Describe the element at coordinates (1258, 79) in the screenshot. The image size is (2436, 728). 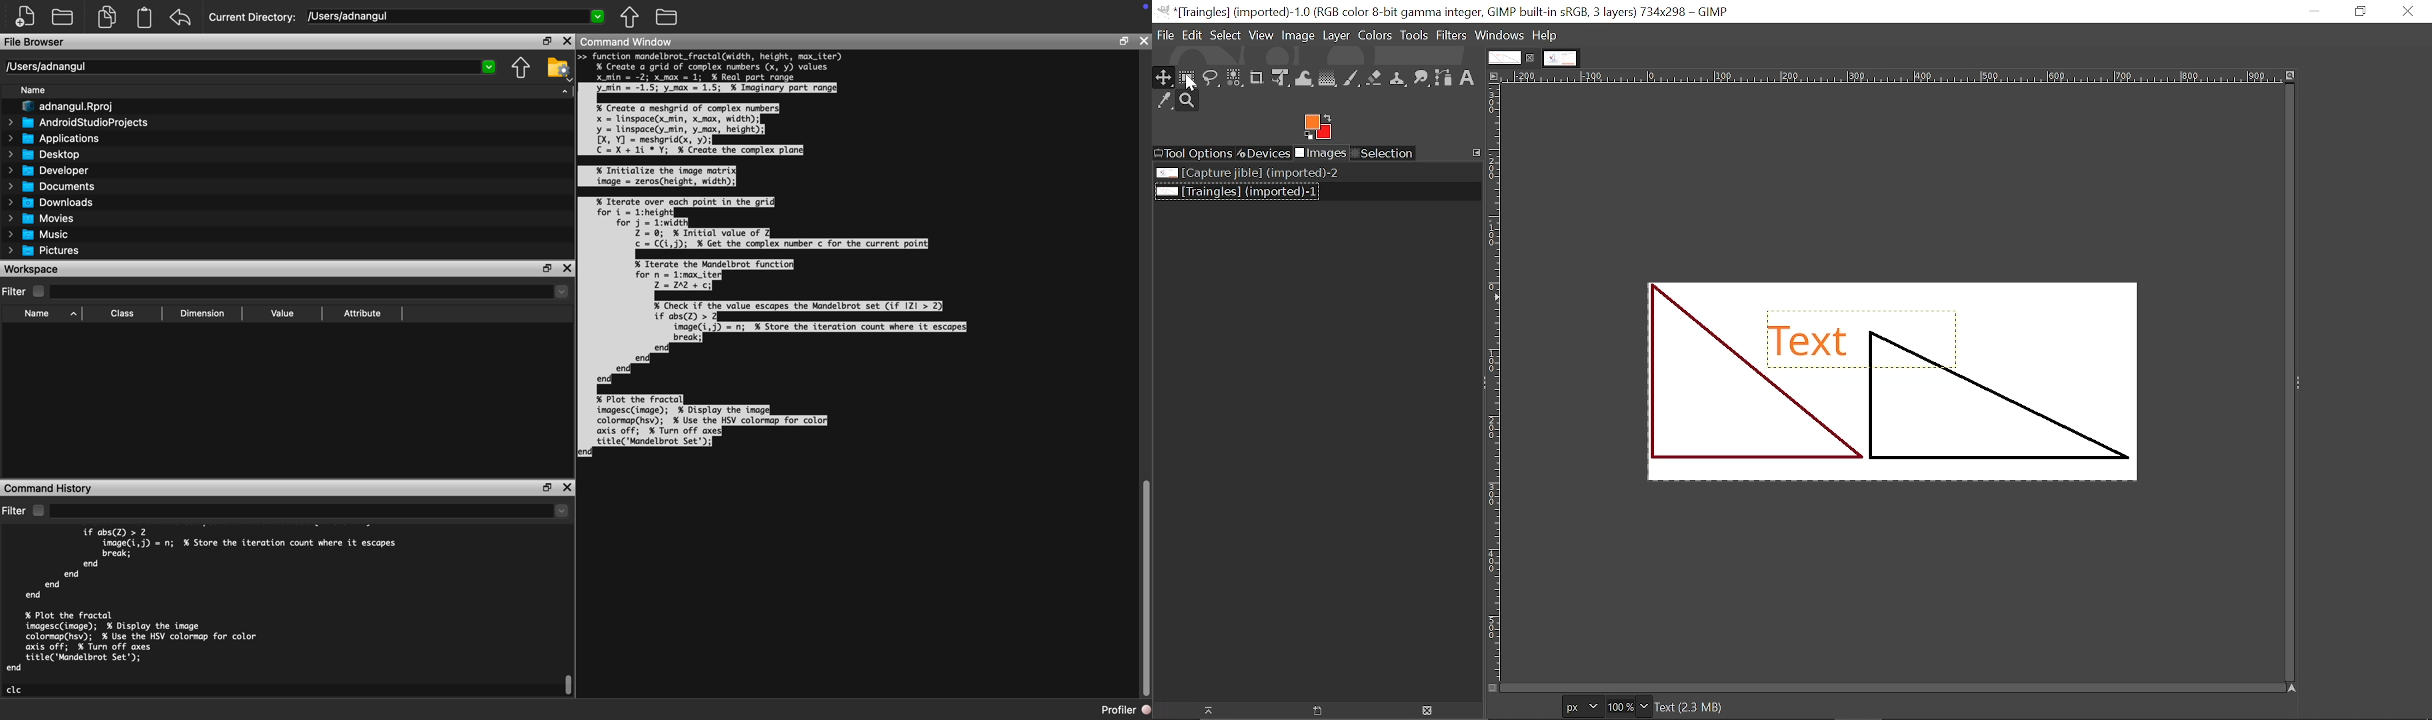
I see `Crop tool` at that location.